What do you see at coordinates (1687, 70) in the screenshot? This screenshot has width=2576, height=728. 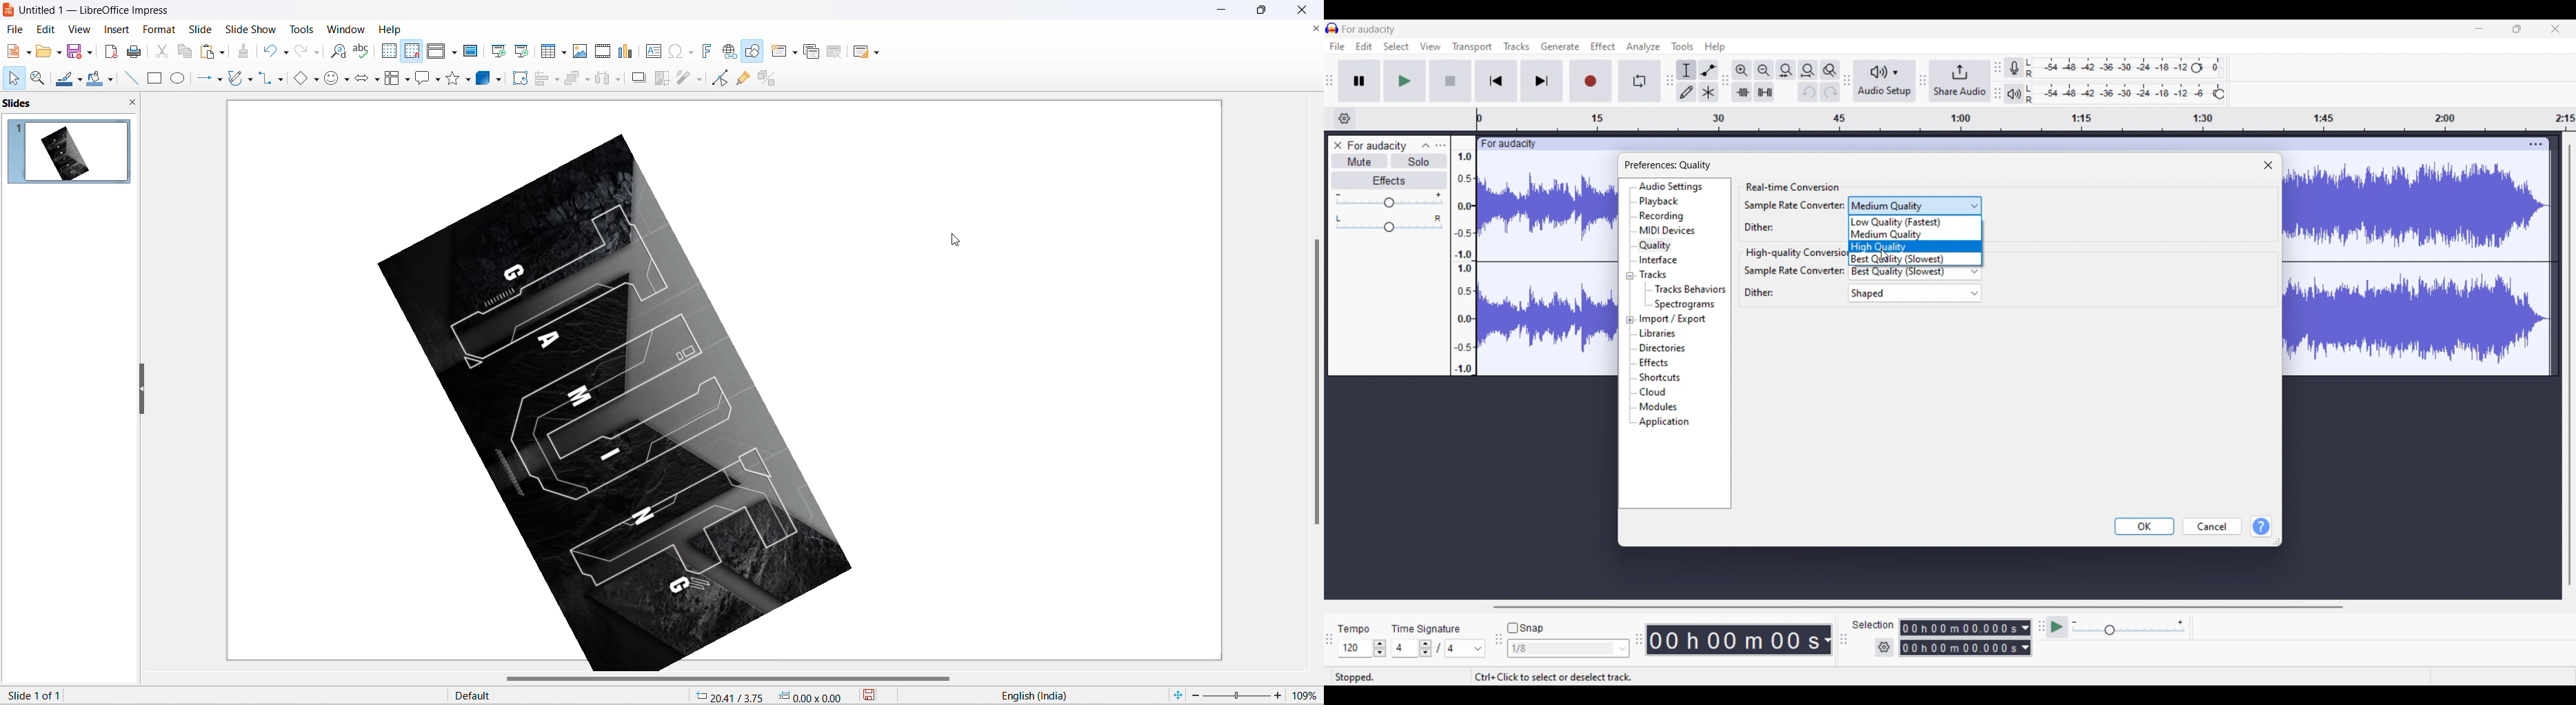 I see `Selection tool` at bounding box center [1687, 70].